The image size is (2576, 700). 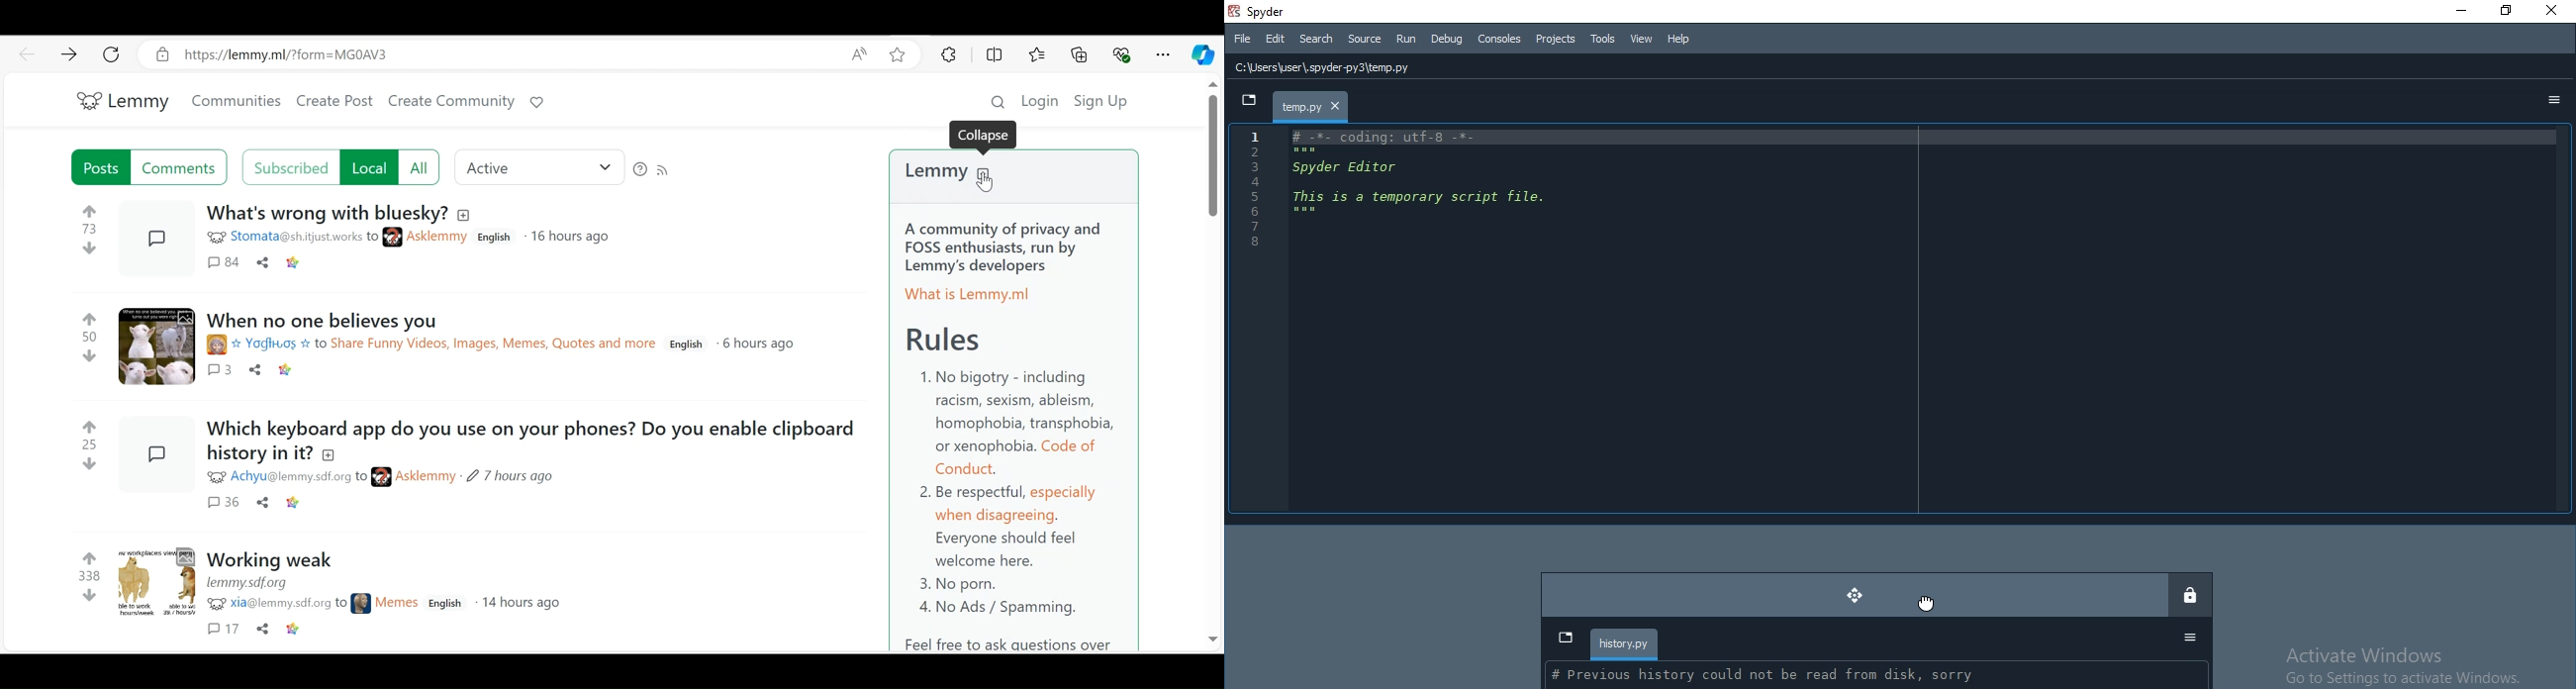 I want to click on Post, so click(x=154, y=235).